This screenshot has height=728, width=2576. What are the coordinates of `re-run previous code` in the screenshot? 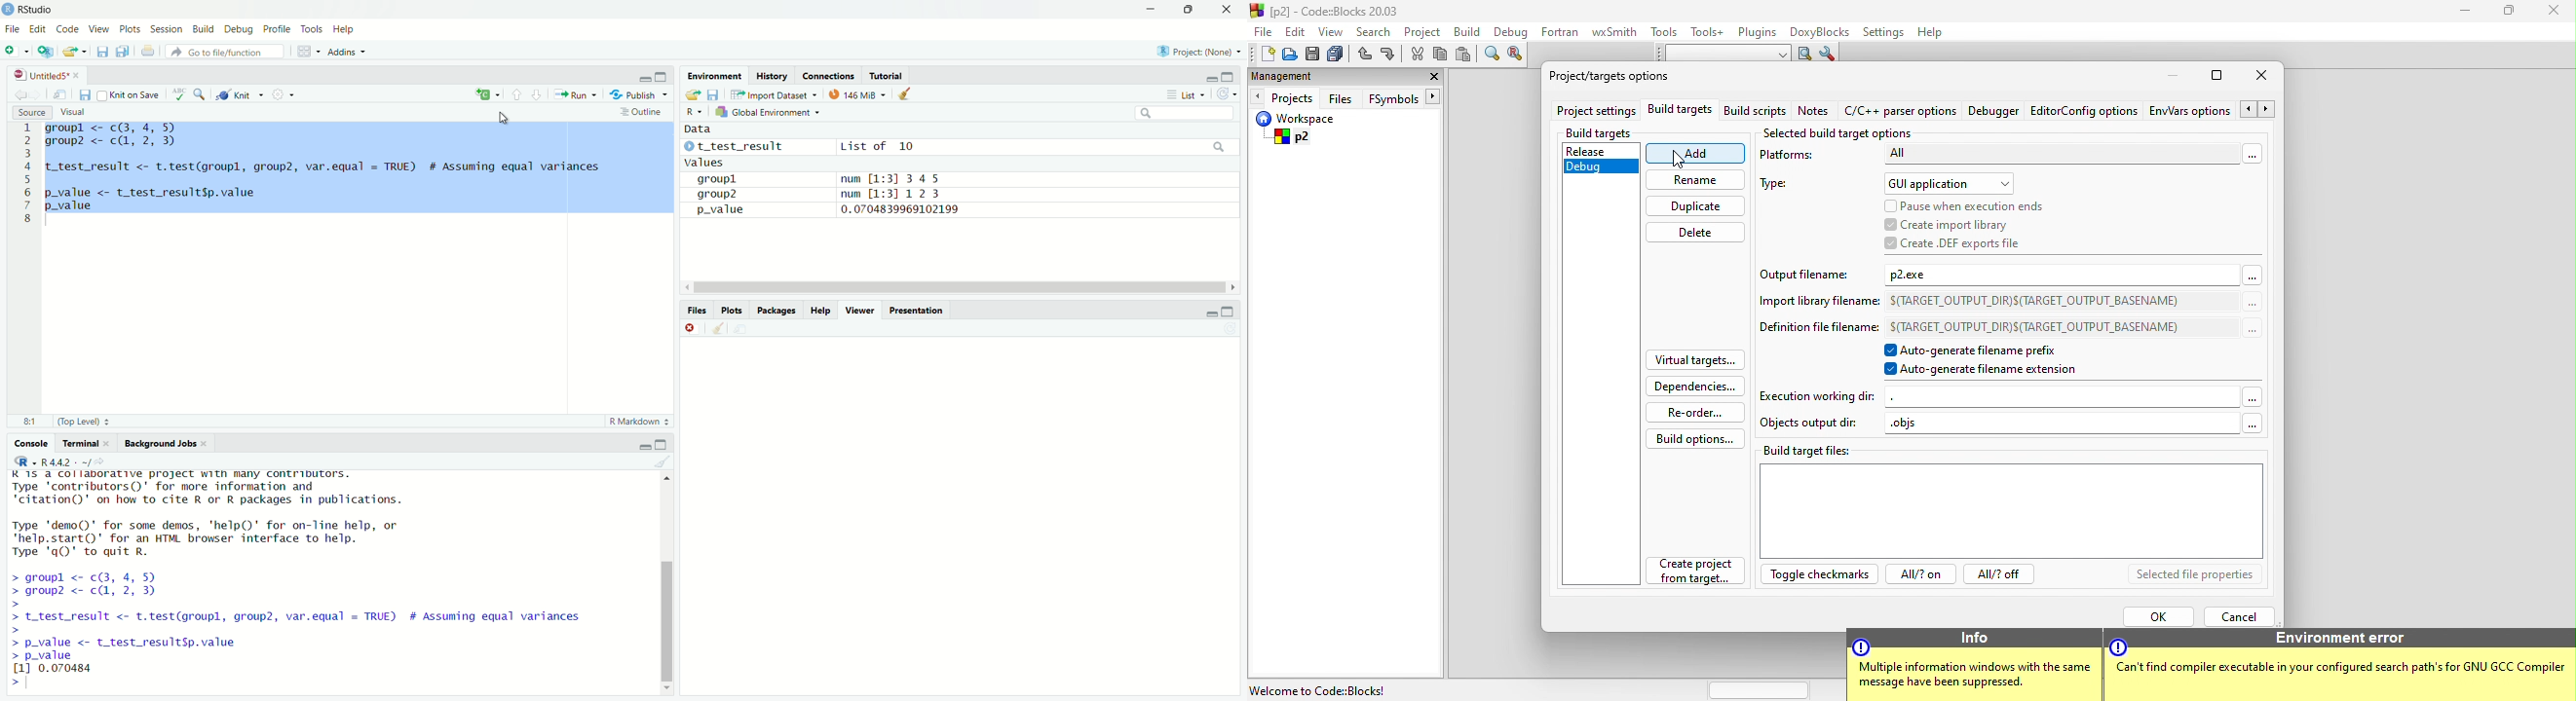 It's located at (486, 95).